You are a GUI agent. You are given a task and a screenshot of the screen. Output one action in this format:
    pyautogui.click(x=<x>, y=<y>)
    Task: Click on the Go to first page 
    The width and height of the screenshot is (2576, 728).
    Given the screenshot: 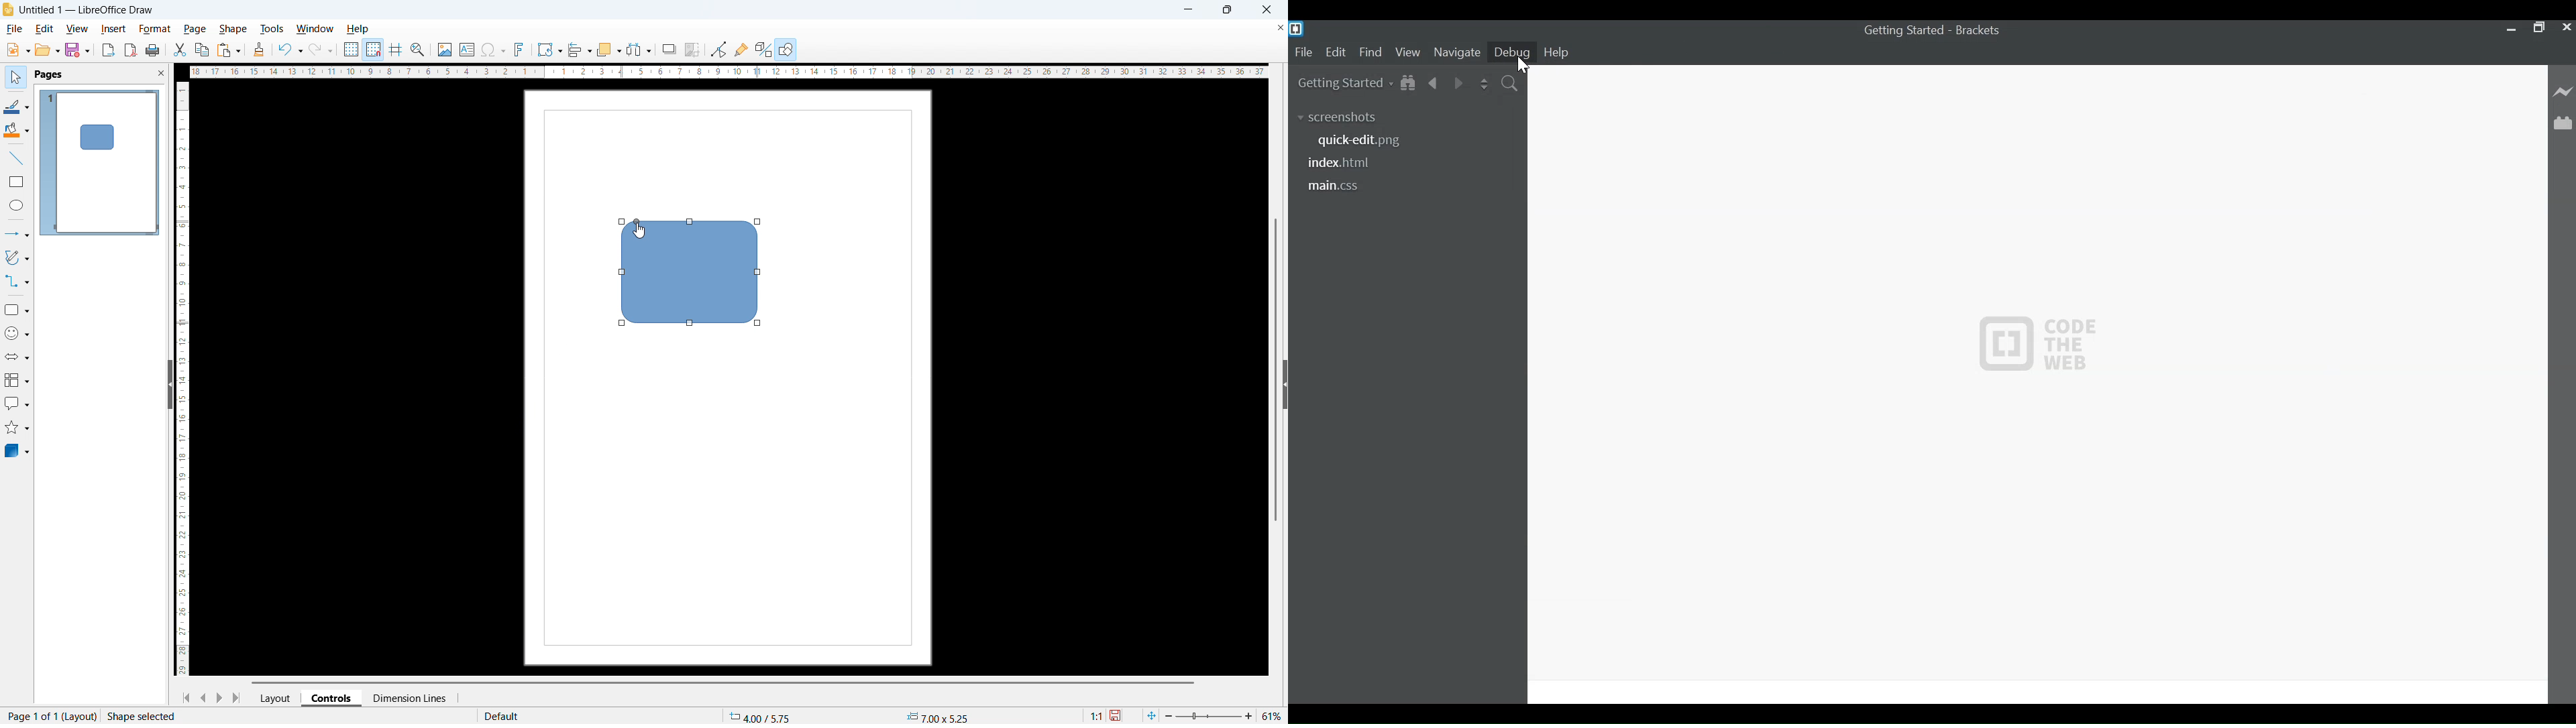 What is the action you would take?
    pyautogui.click(x=186, y=699)
    